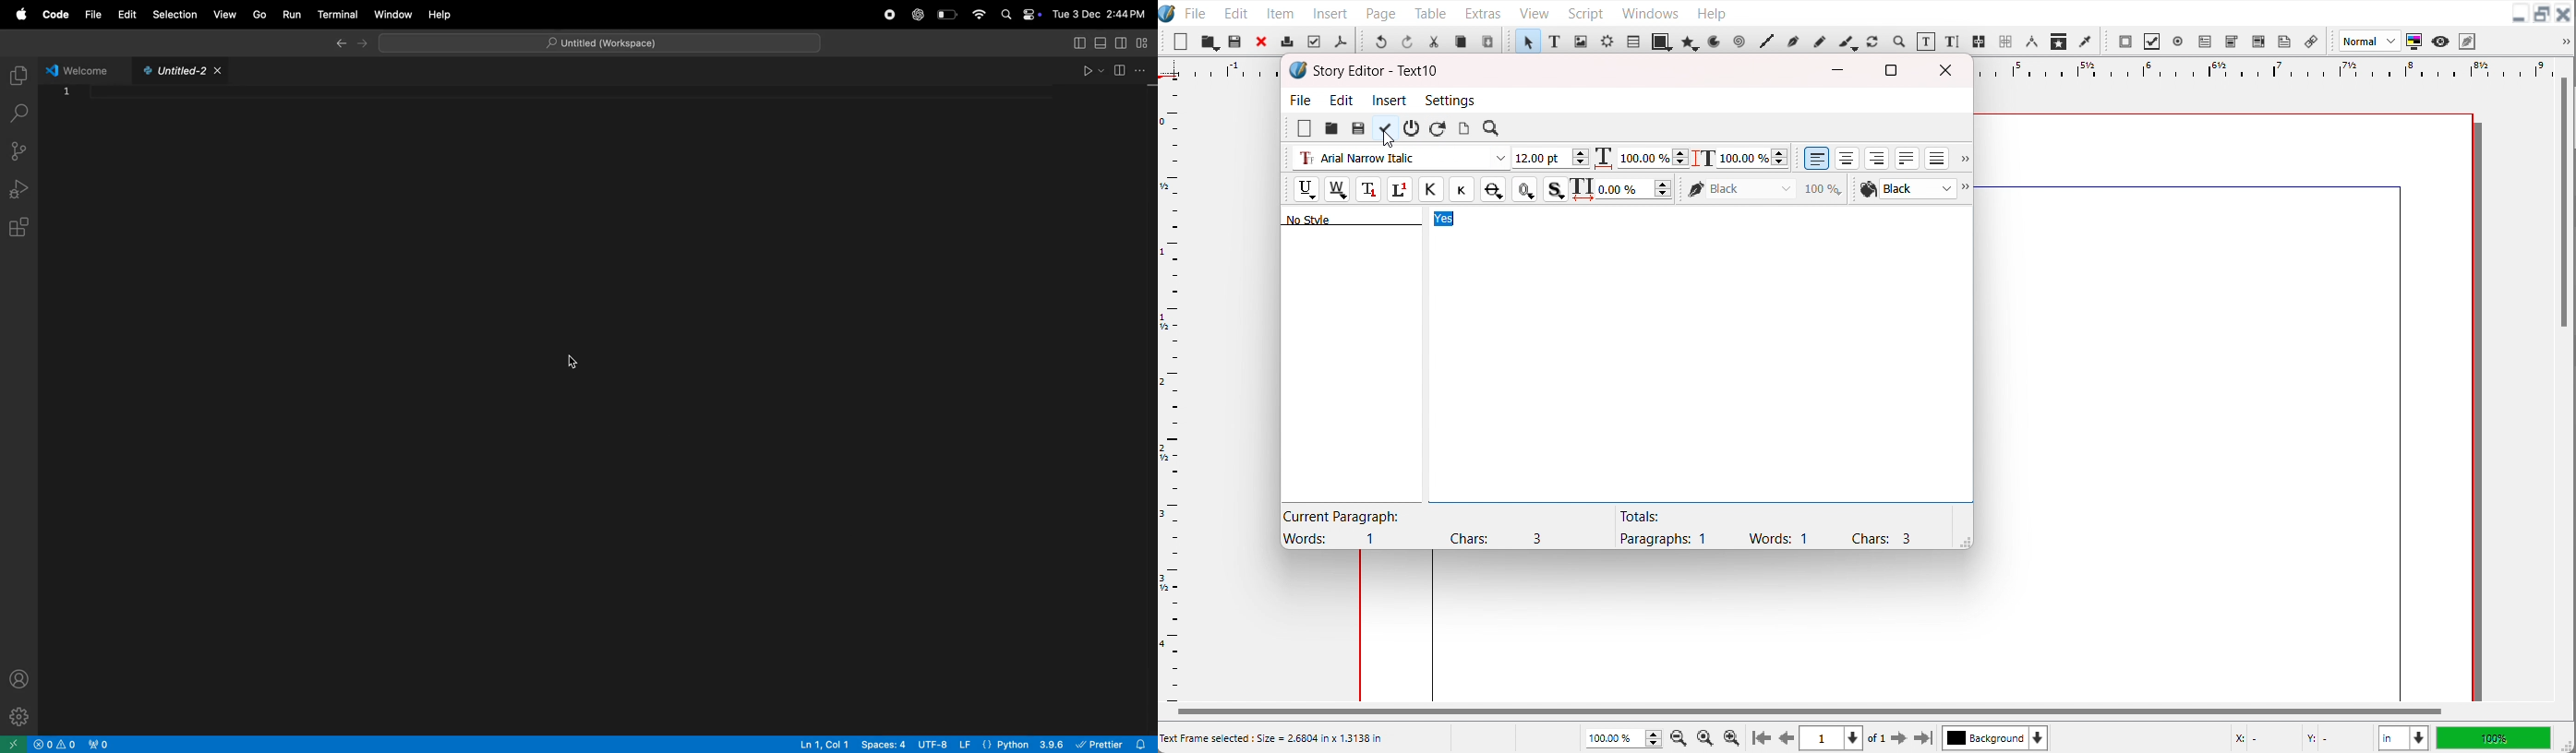 Image resolution: width=2576 pixels, height=756 pixels. What do you see at coordinates (1380, 12) in the screenshot?
I see `Page` at bounding box center [1380, 12].